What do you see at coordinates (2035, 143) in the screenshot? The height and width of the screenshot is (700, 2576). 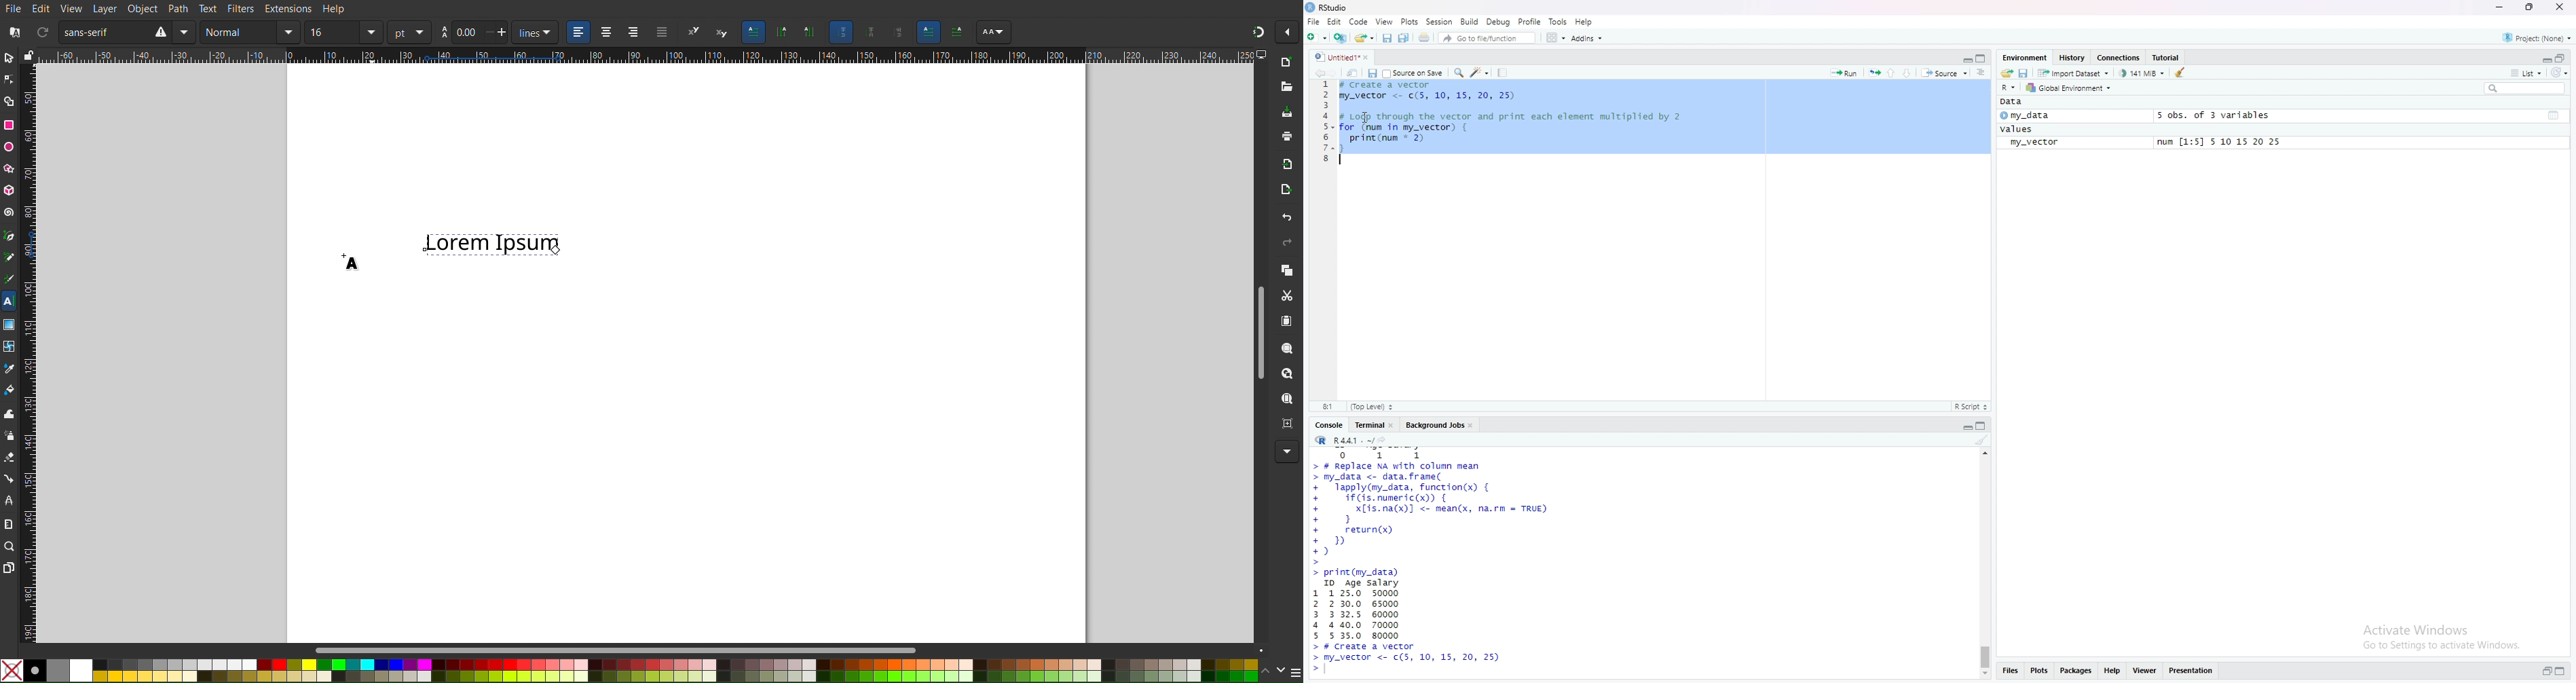 I see `my_vector` at bounding box center [2035, 143].